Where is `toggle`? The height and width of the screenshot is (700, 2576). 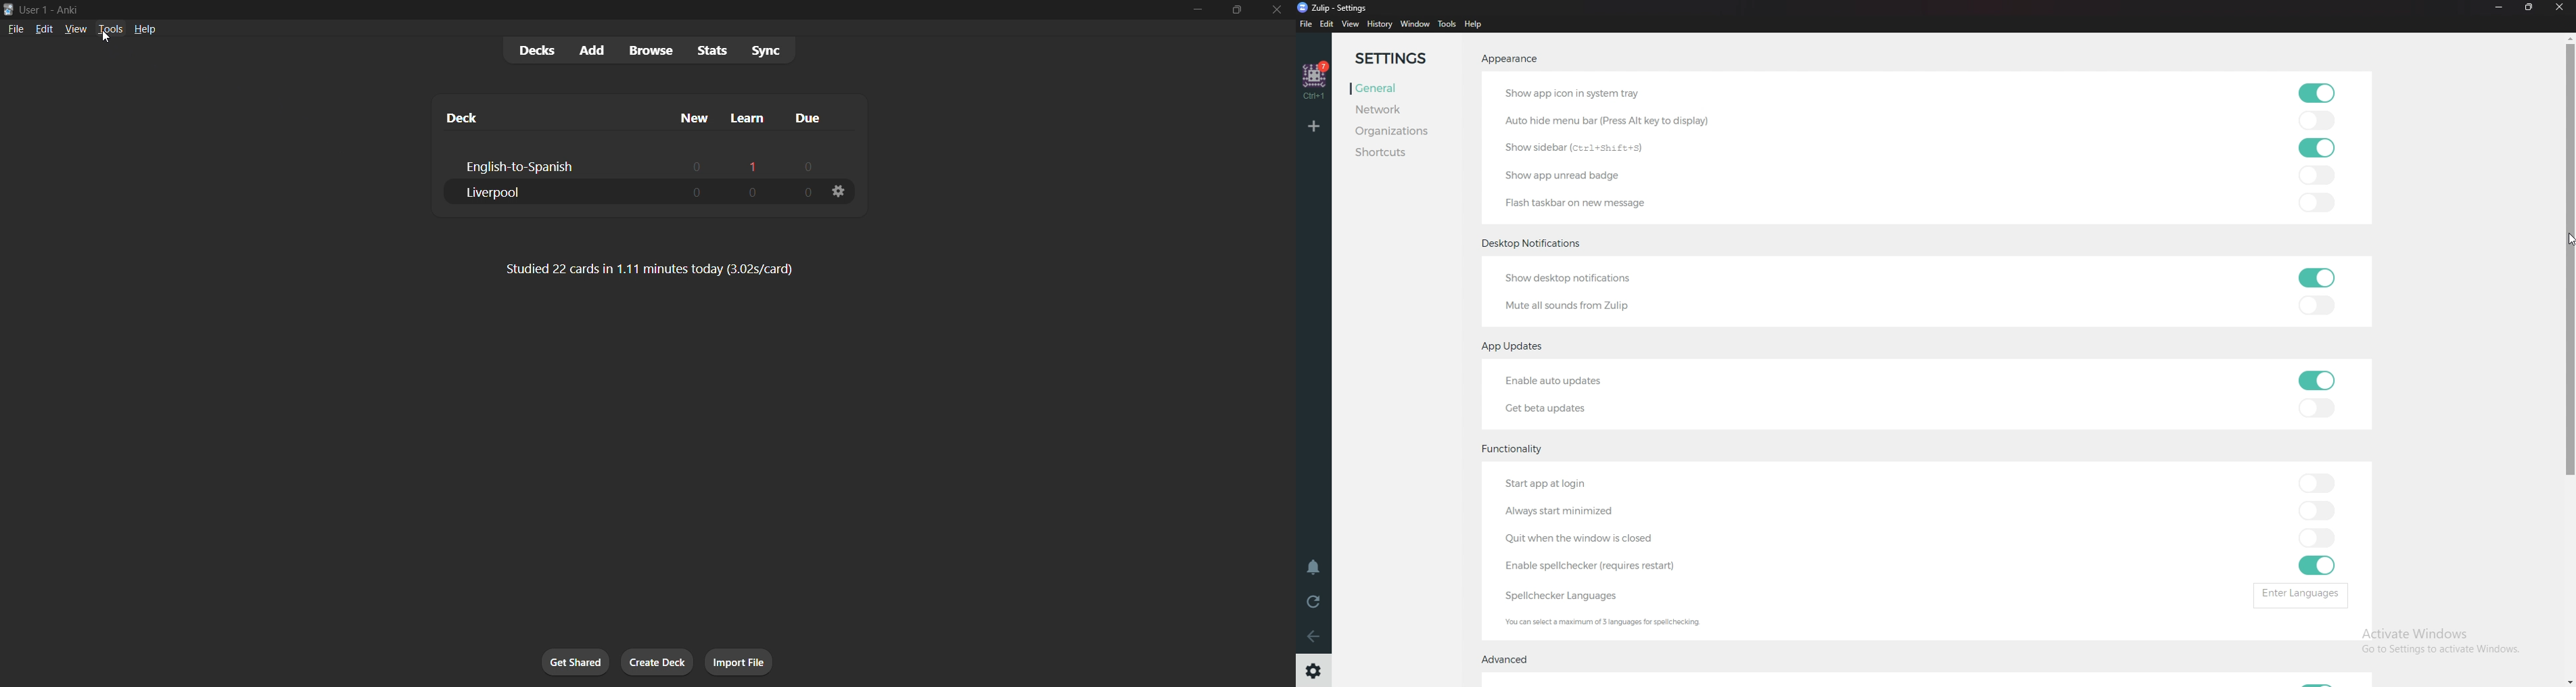
toggle is located at coordinates (2316, 510).